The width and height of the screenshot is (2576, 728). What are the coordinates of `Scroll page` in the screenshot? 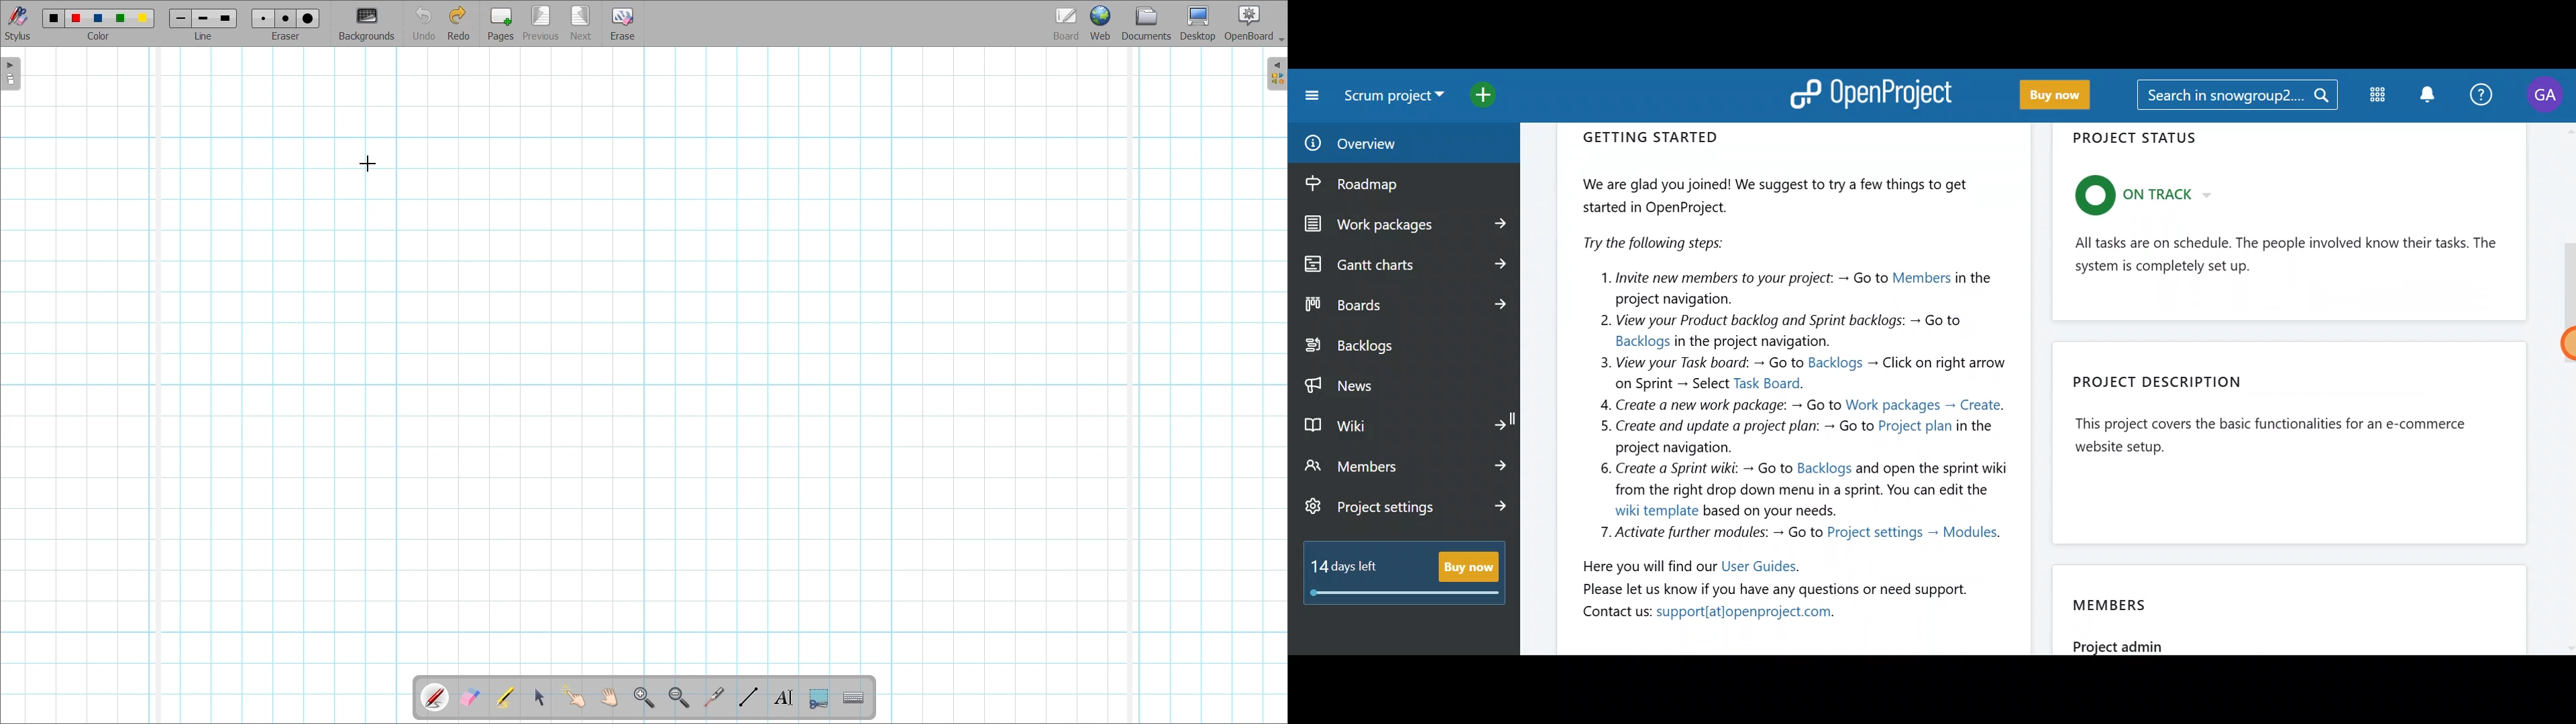 It's located at (609, 698).